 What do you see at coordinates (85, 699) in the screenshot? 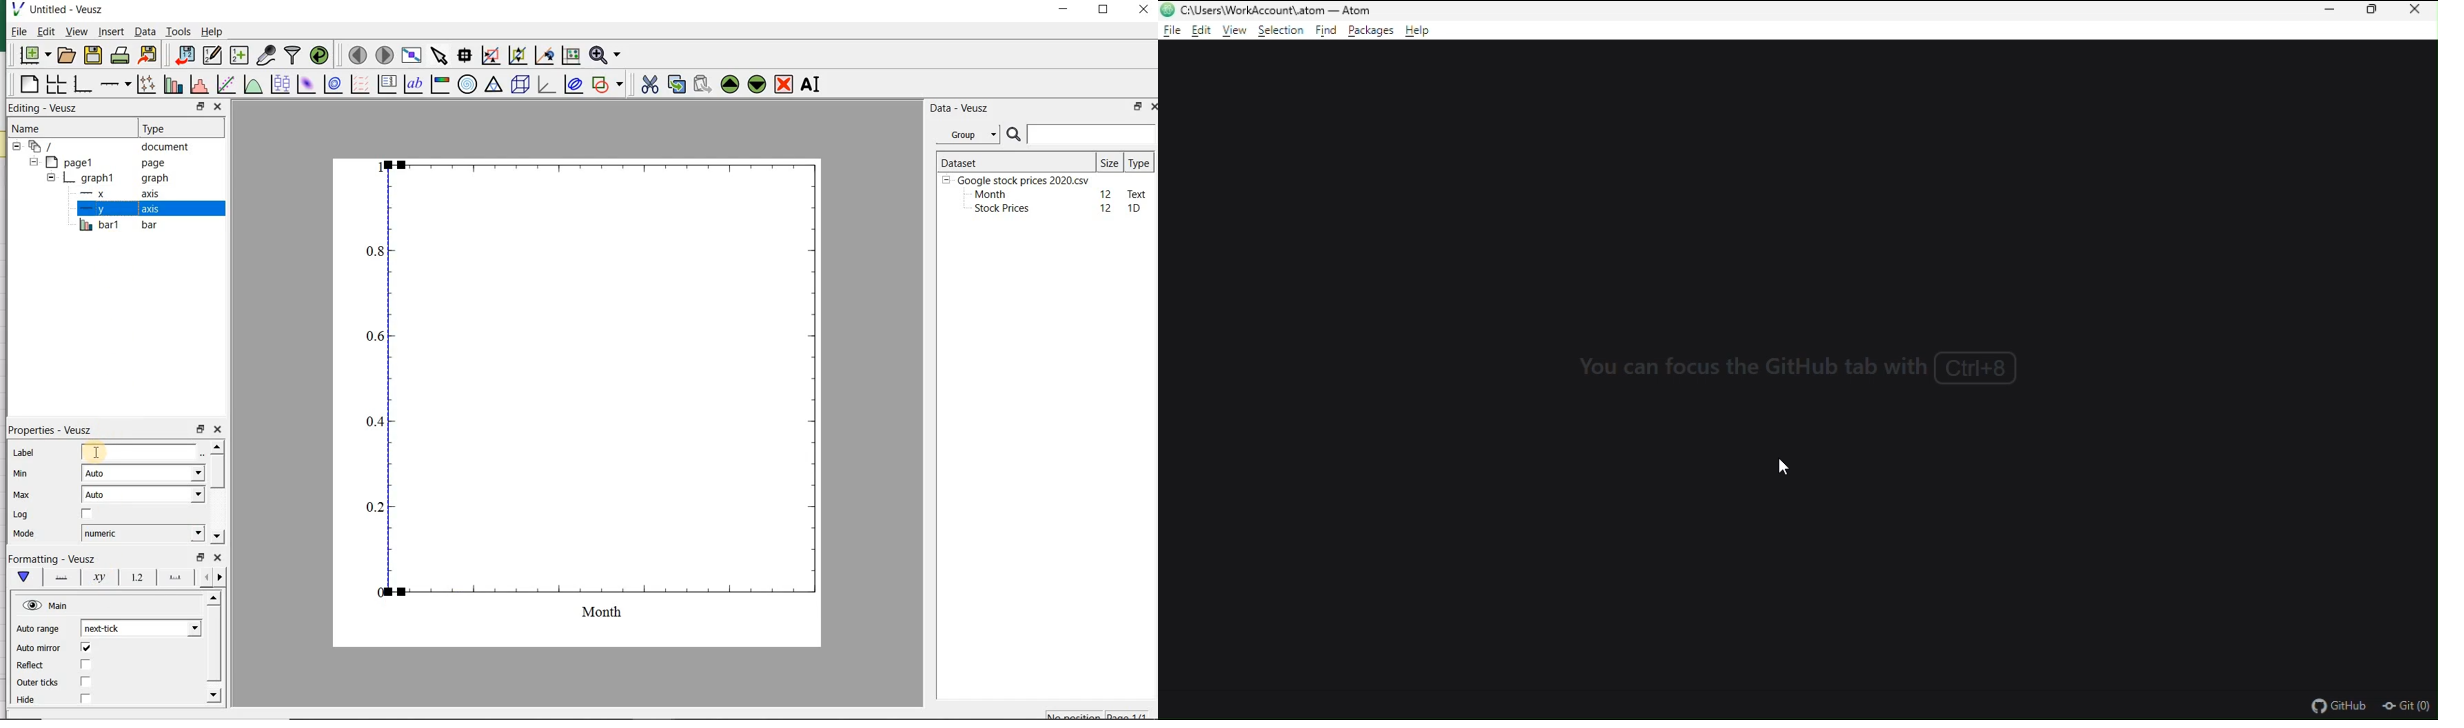
I see `check/uncheck` at bounding box center [85, 699].